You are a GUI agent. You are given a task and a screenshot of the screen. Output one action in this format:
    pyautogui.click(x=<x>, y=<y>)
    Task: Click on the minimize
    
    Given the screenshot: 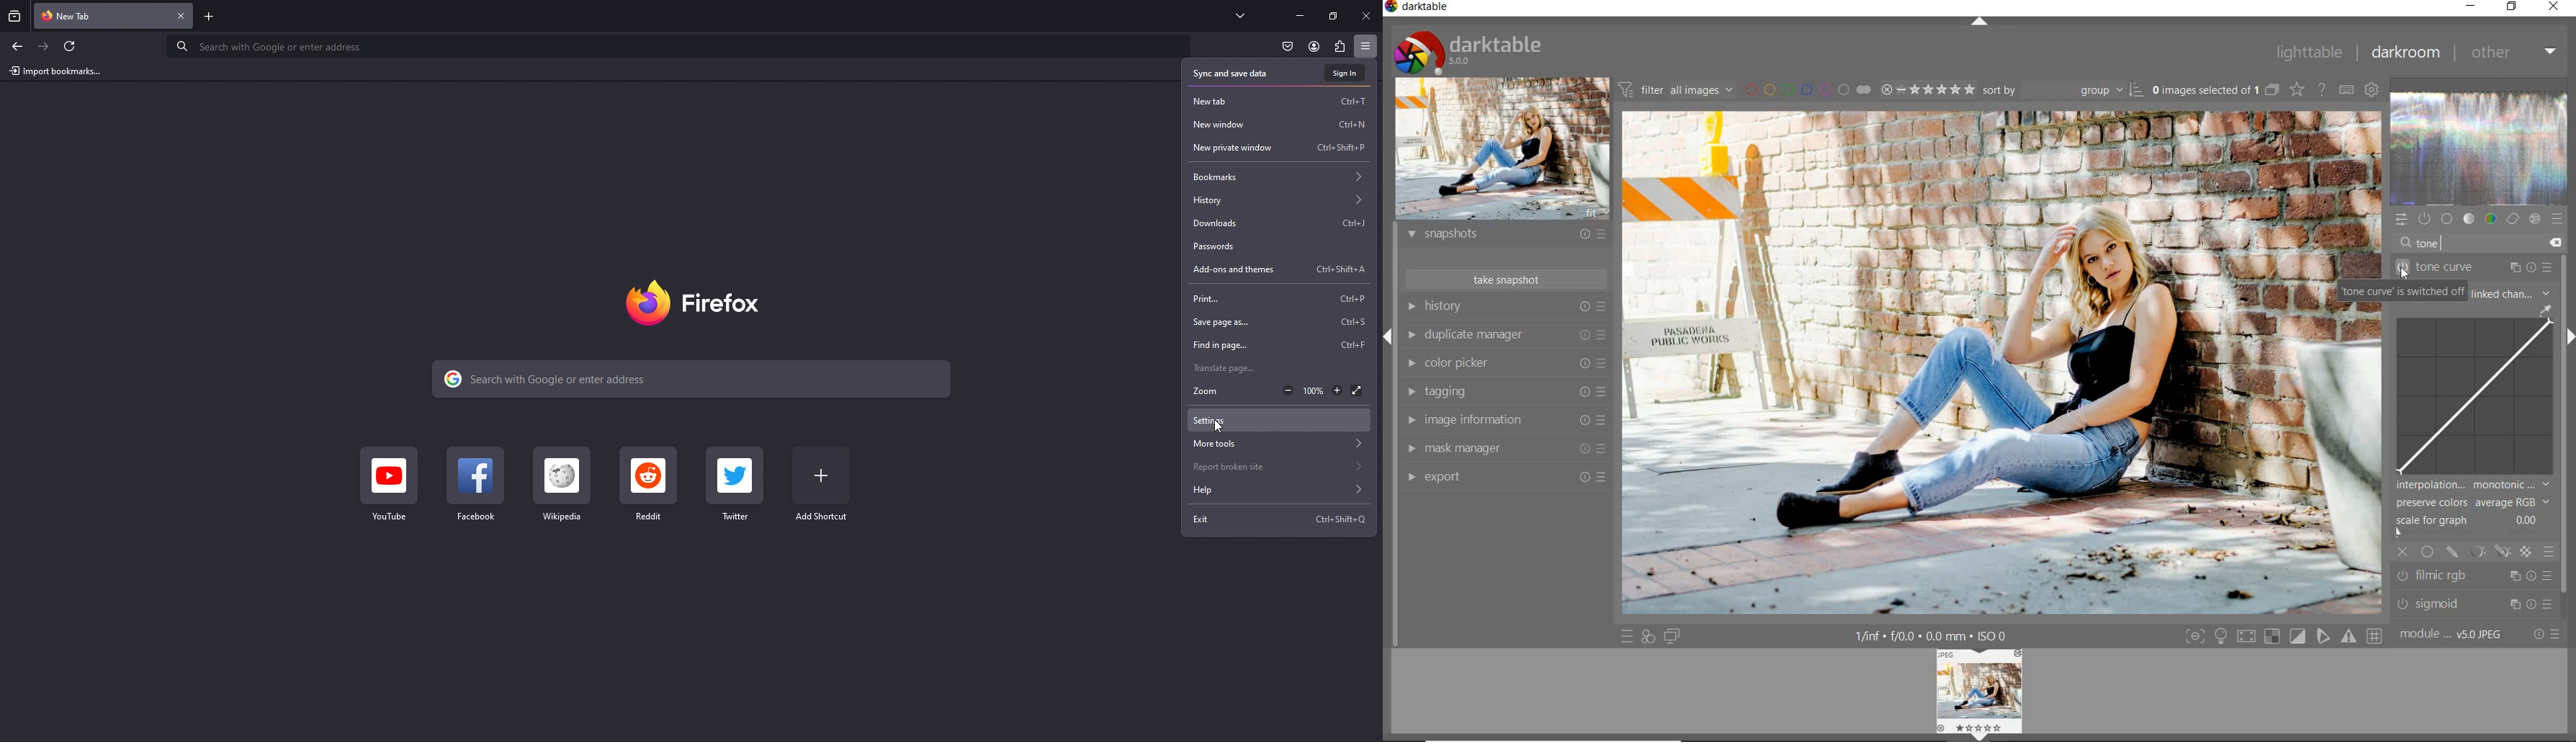 What is the action you would take?
    pyautogui.click(x=2472, y=6)
    